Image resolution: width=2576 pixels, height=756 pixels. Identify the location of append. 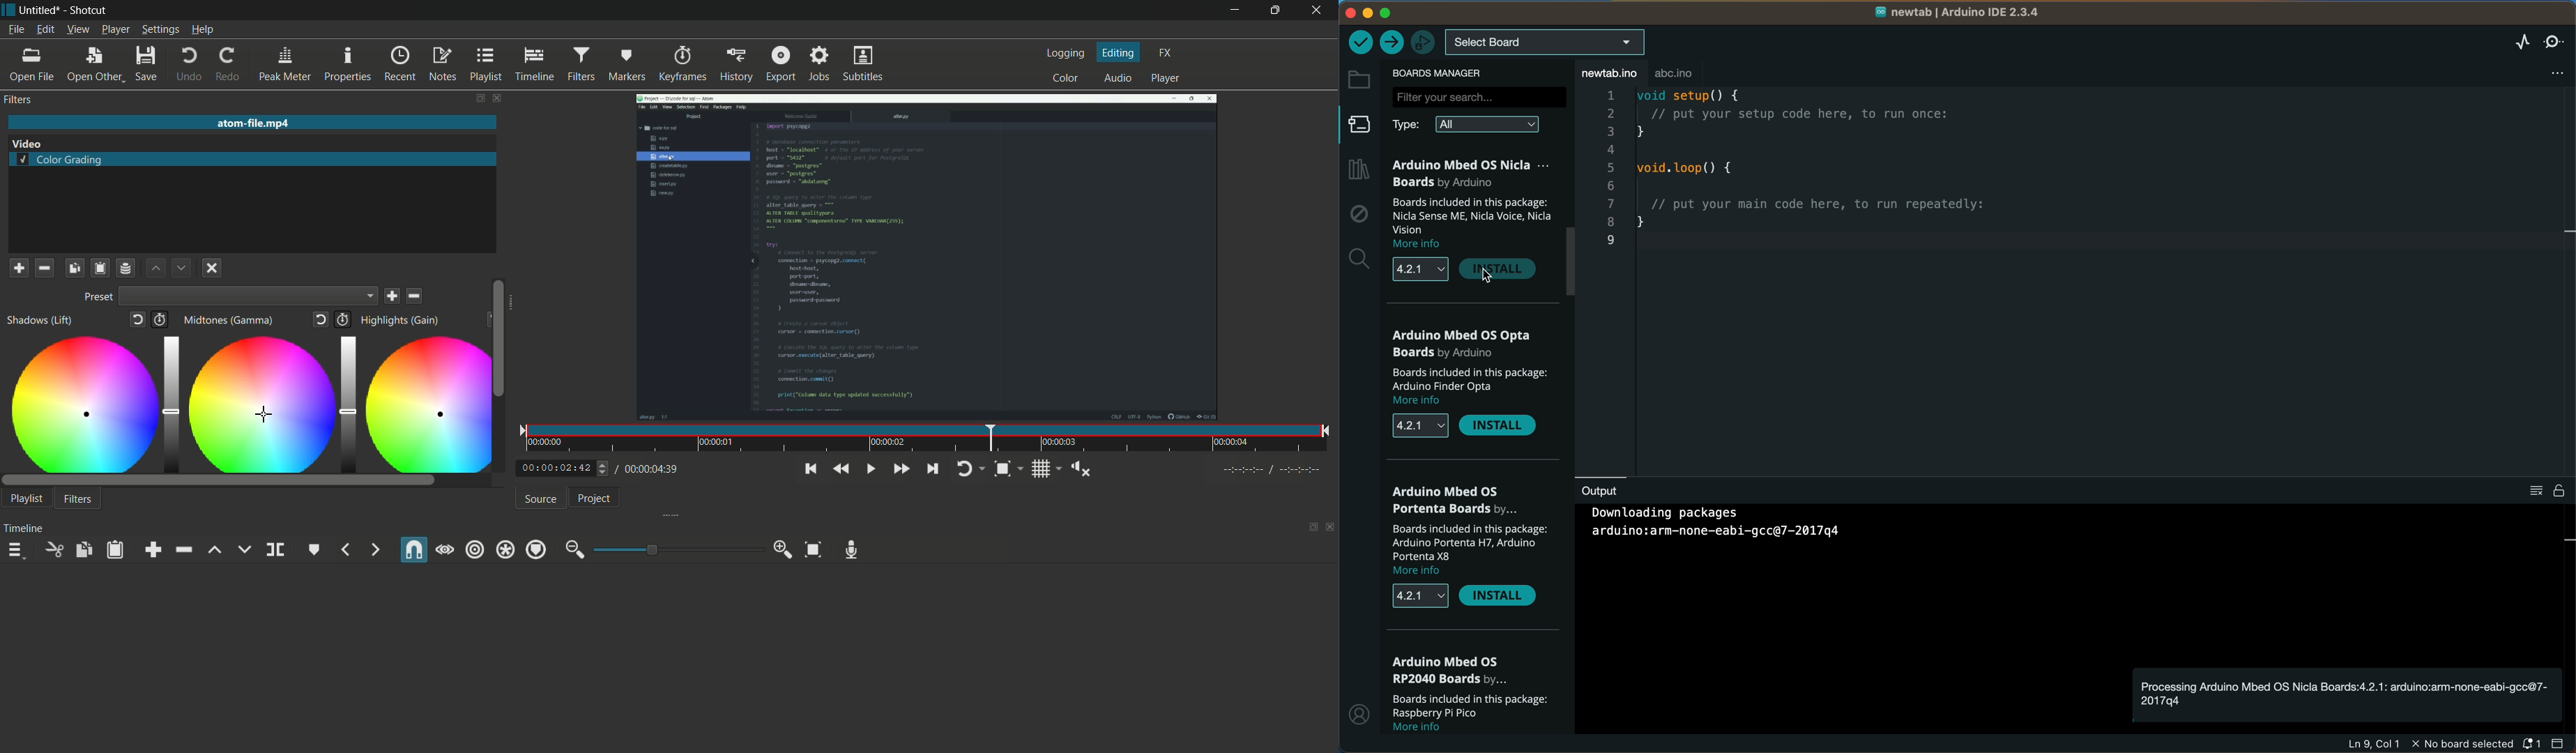
(156, 550).